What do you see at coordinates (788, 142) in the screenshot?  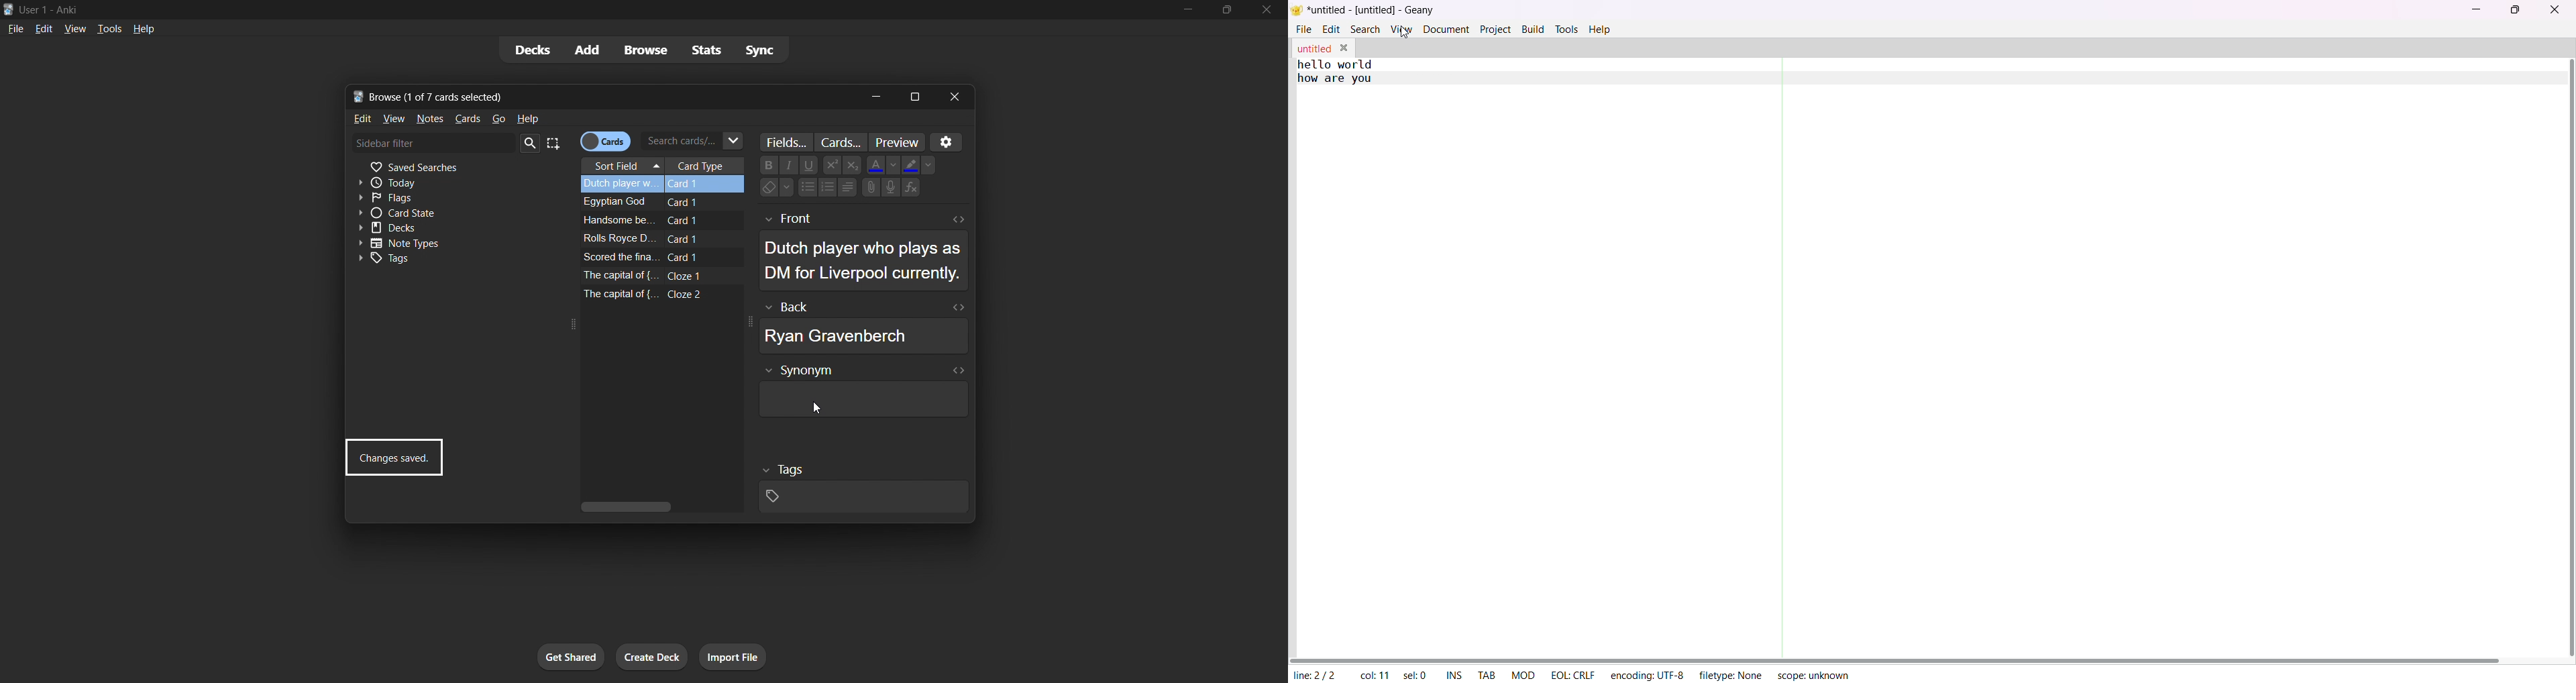 I see `customize fields` at bounding box center [788, 142].